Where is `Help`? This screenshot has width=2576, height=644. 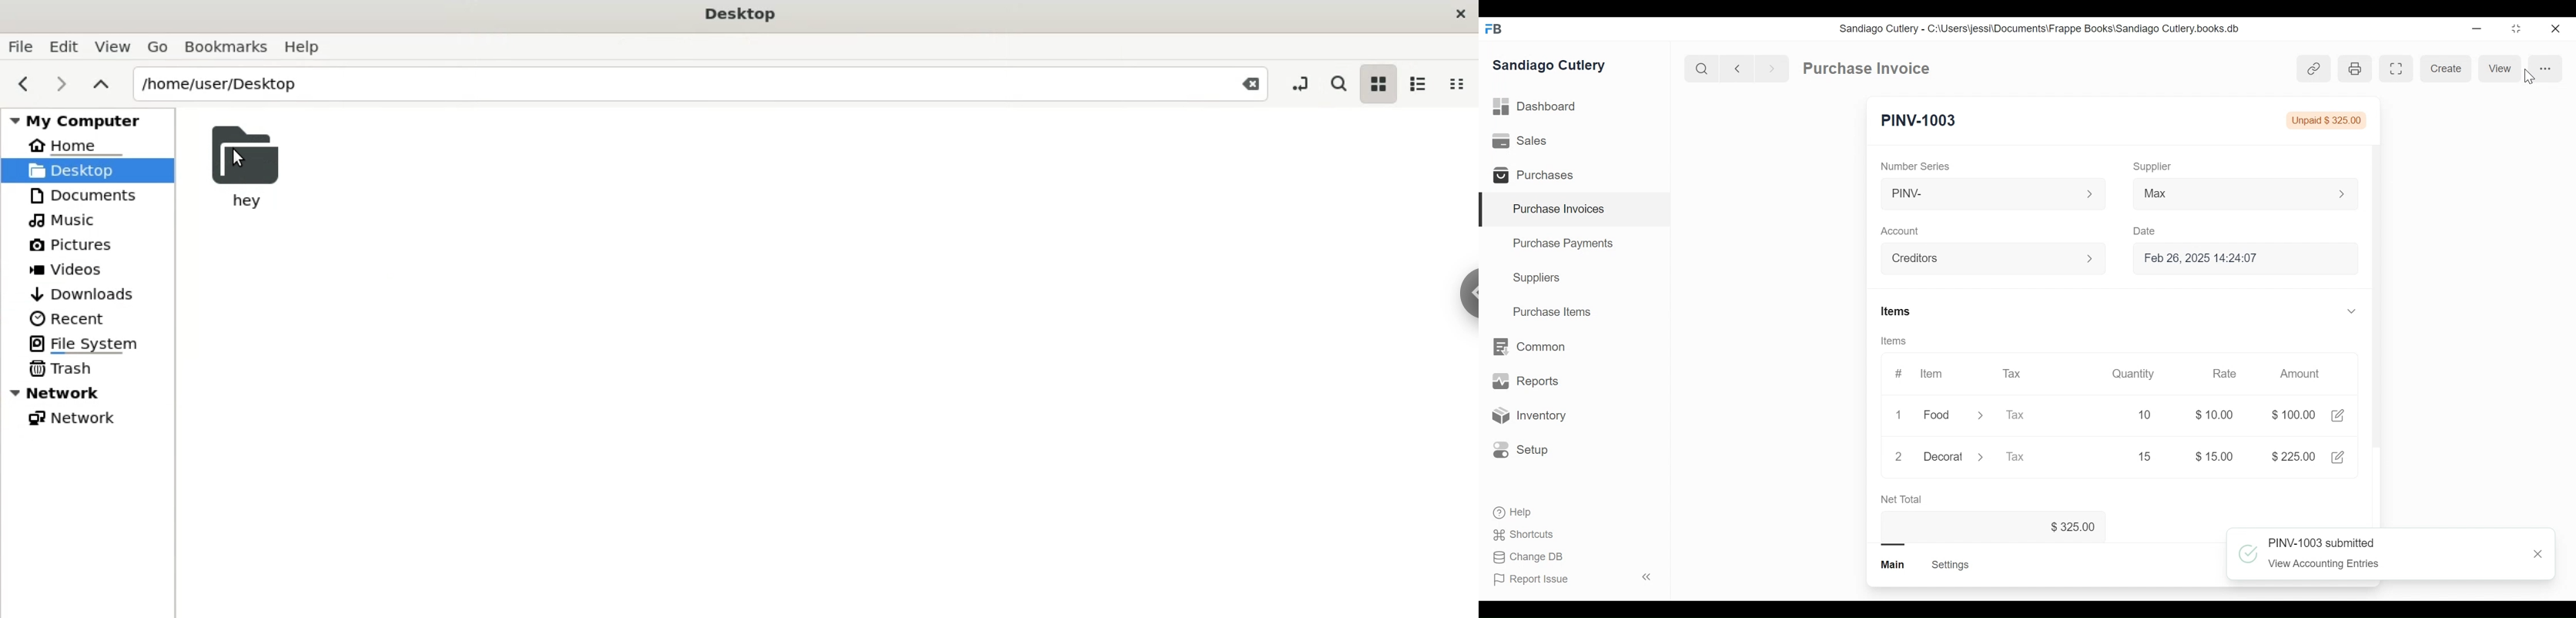
Help is located at coordinates (1513, 513).